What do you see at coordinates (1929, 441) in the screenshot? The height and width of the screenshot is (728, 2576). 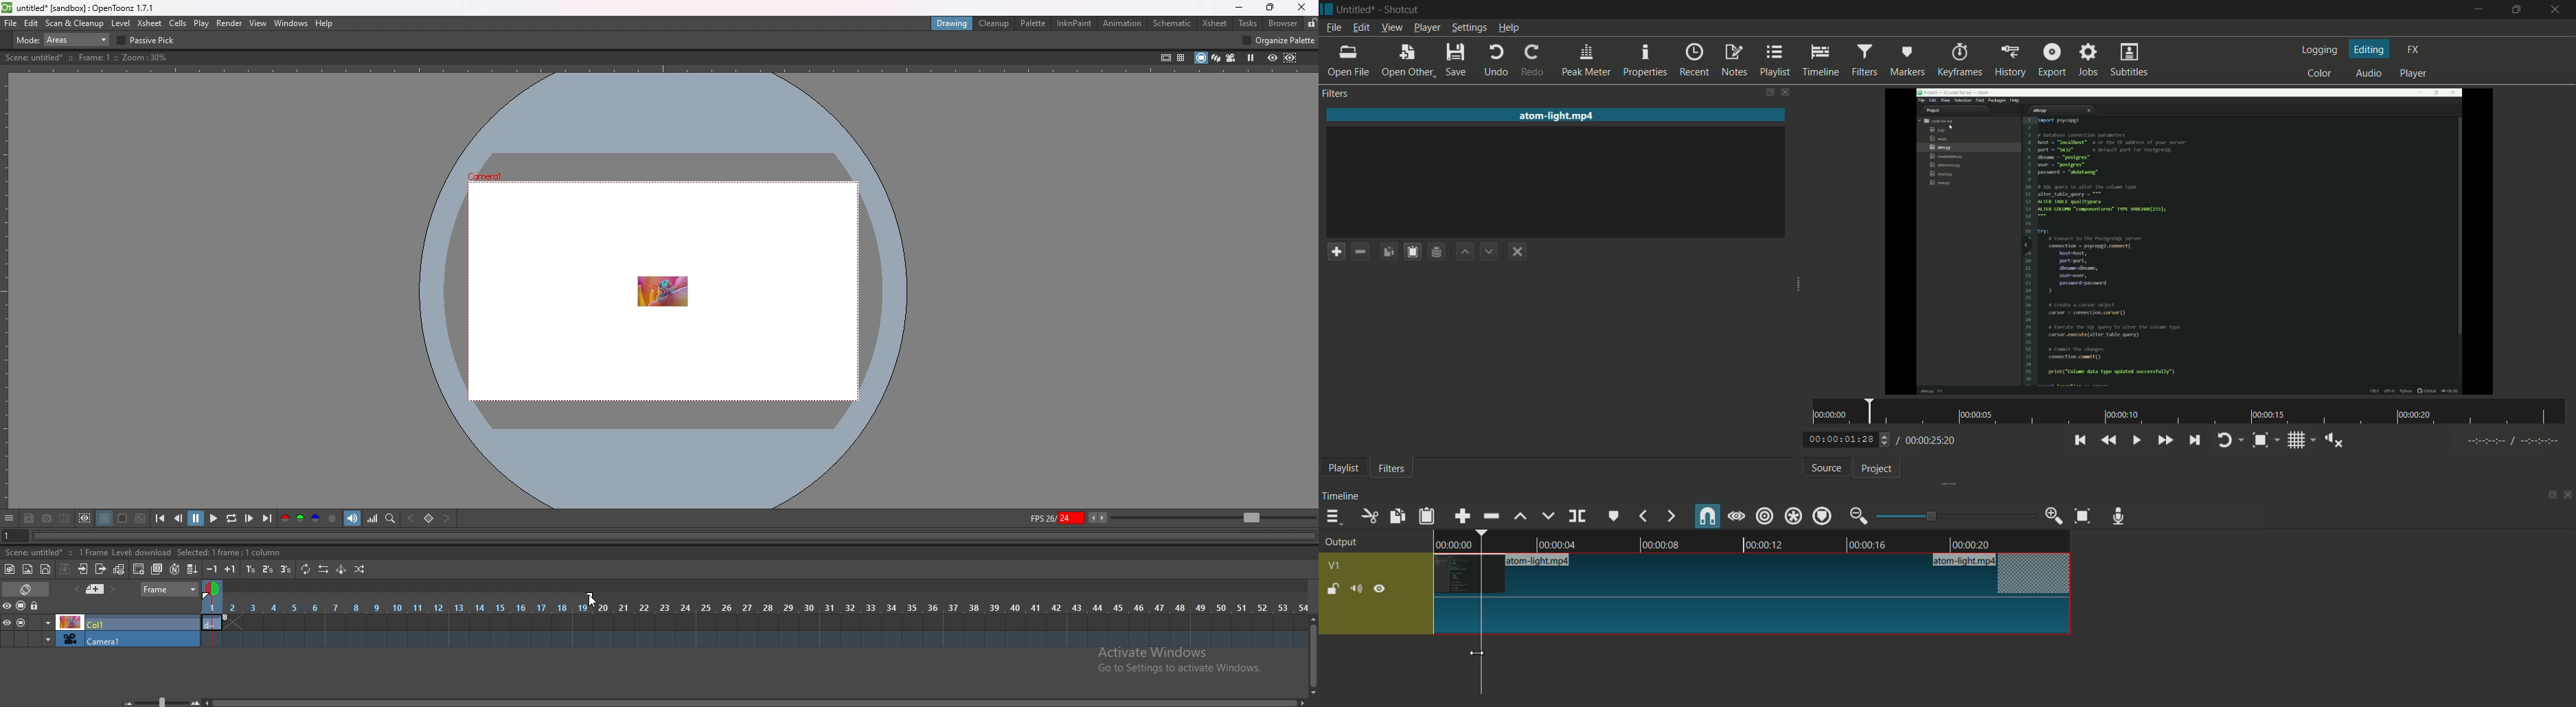 I see `total time` at bounding box center [1929, 441].